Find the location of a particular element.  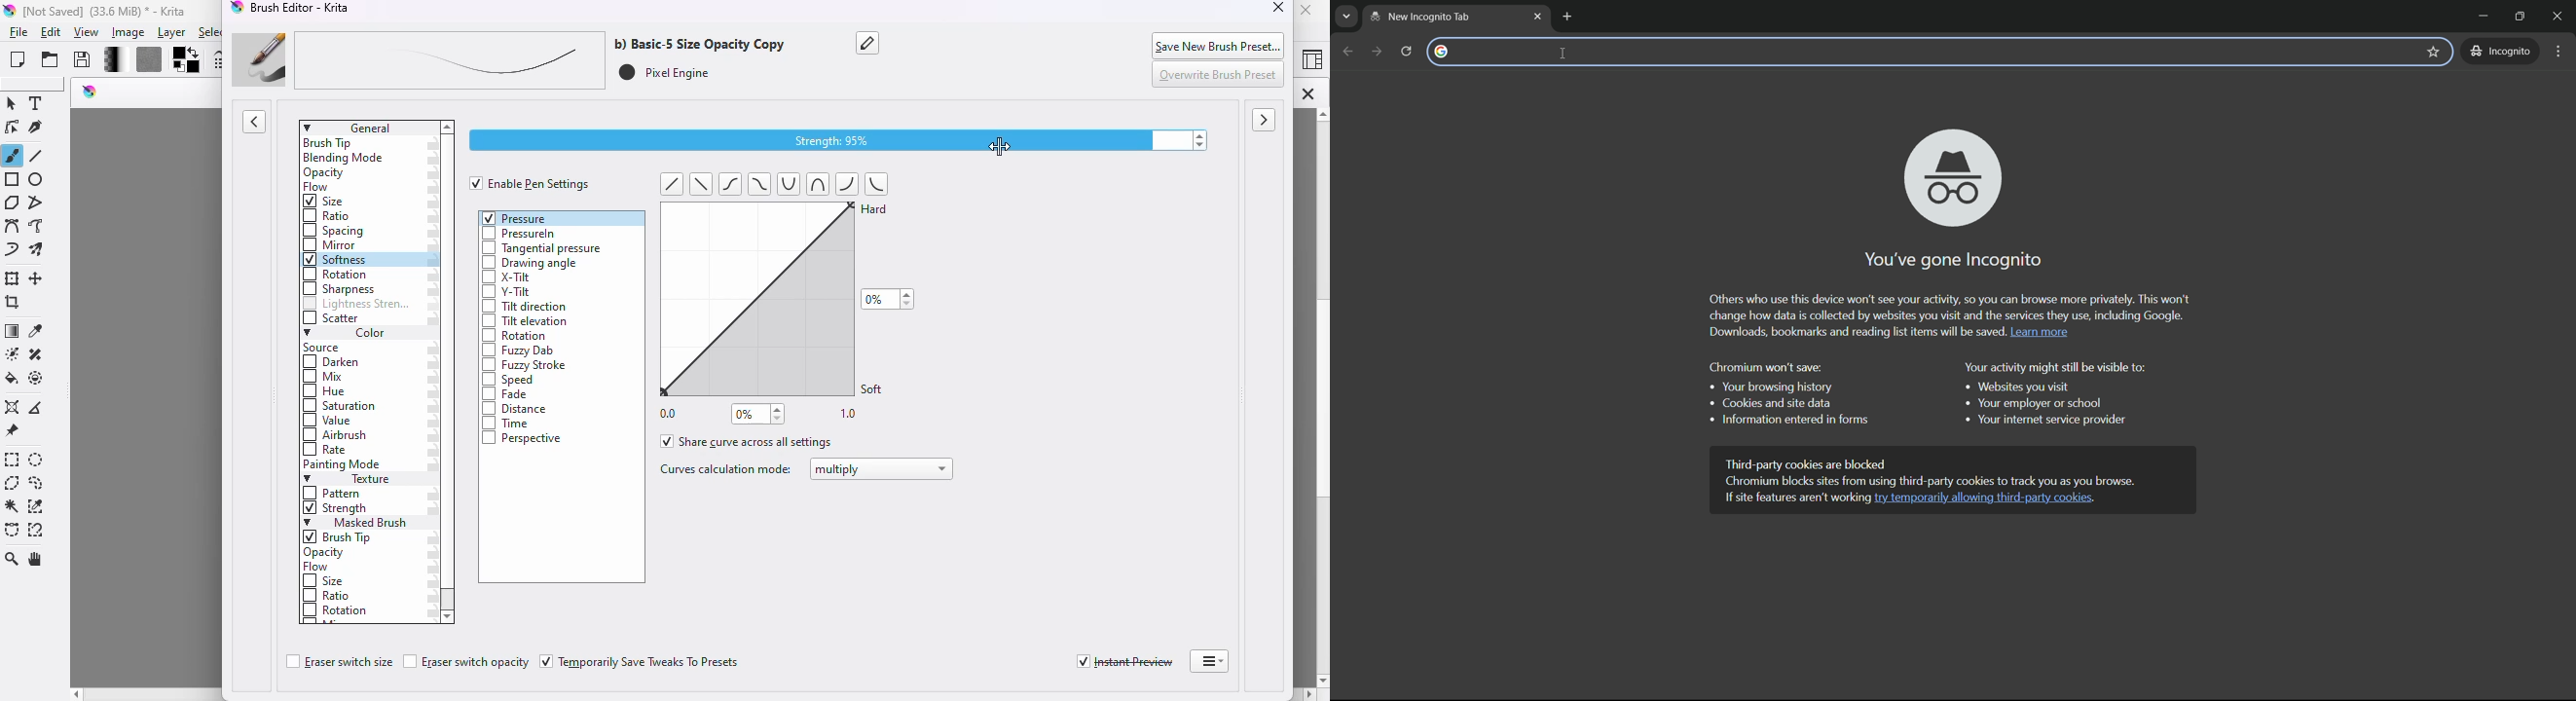

edit shapes tool is located at coordinates (12, 128).